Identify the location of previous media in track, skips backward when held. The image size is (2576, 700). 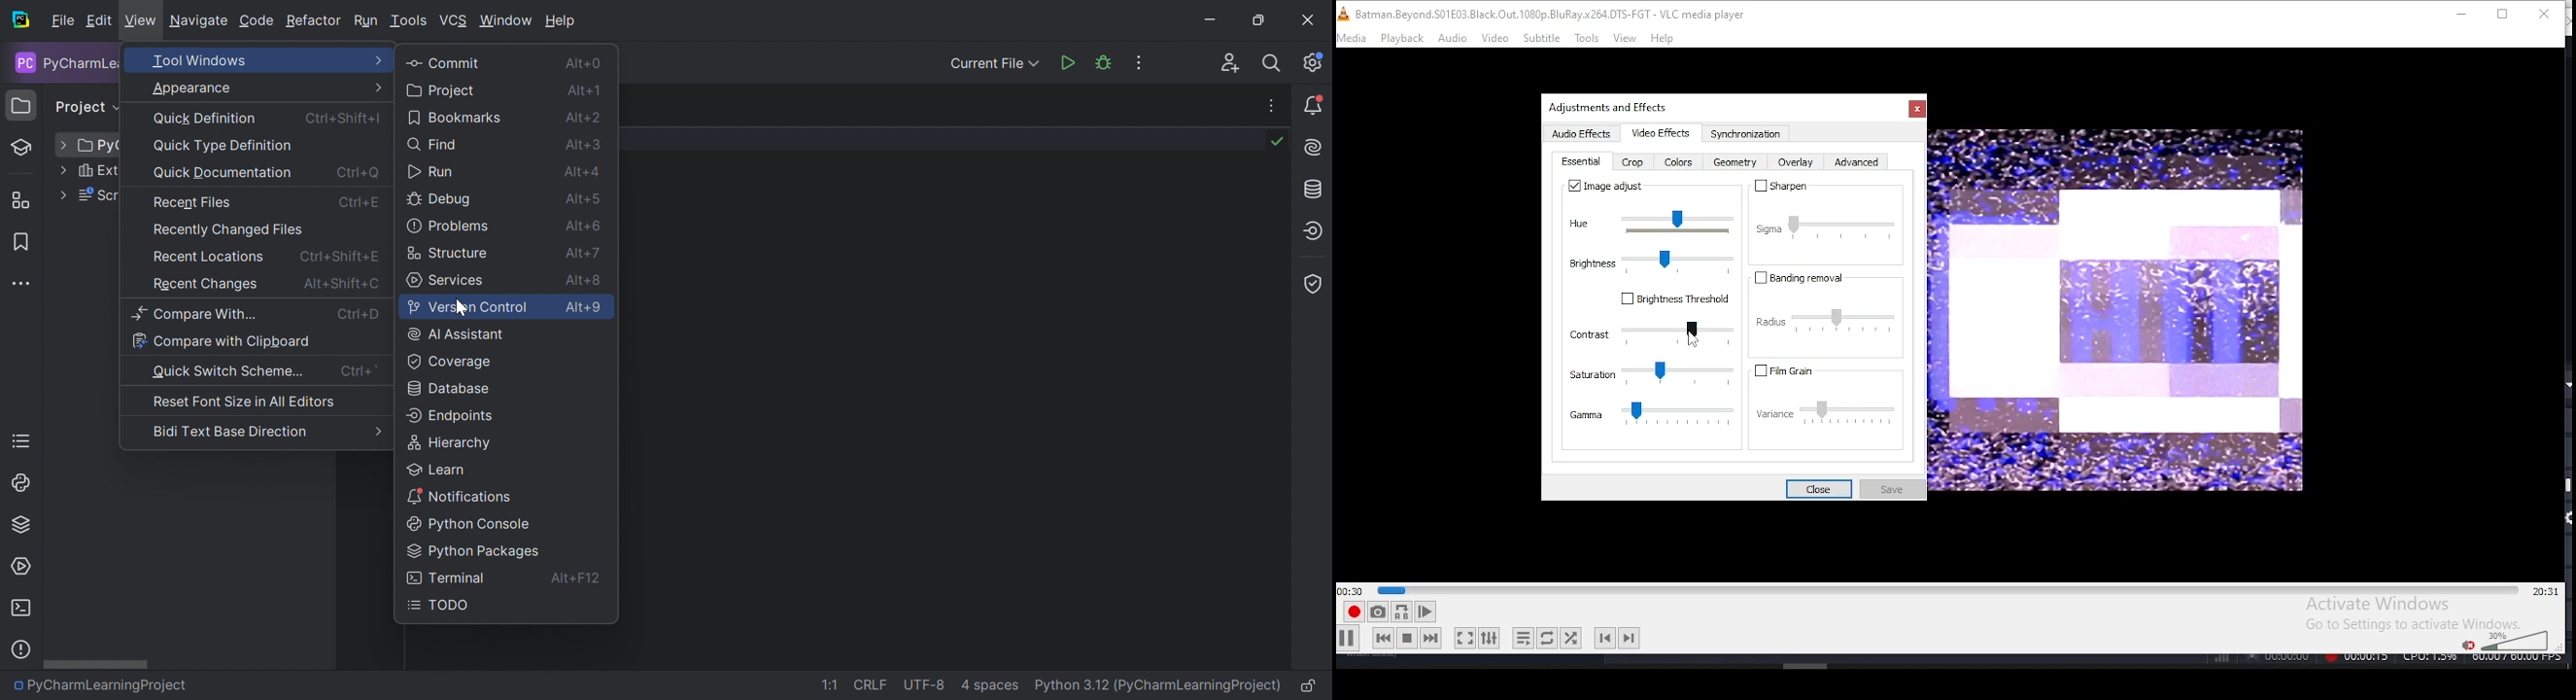
(1382, 640).